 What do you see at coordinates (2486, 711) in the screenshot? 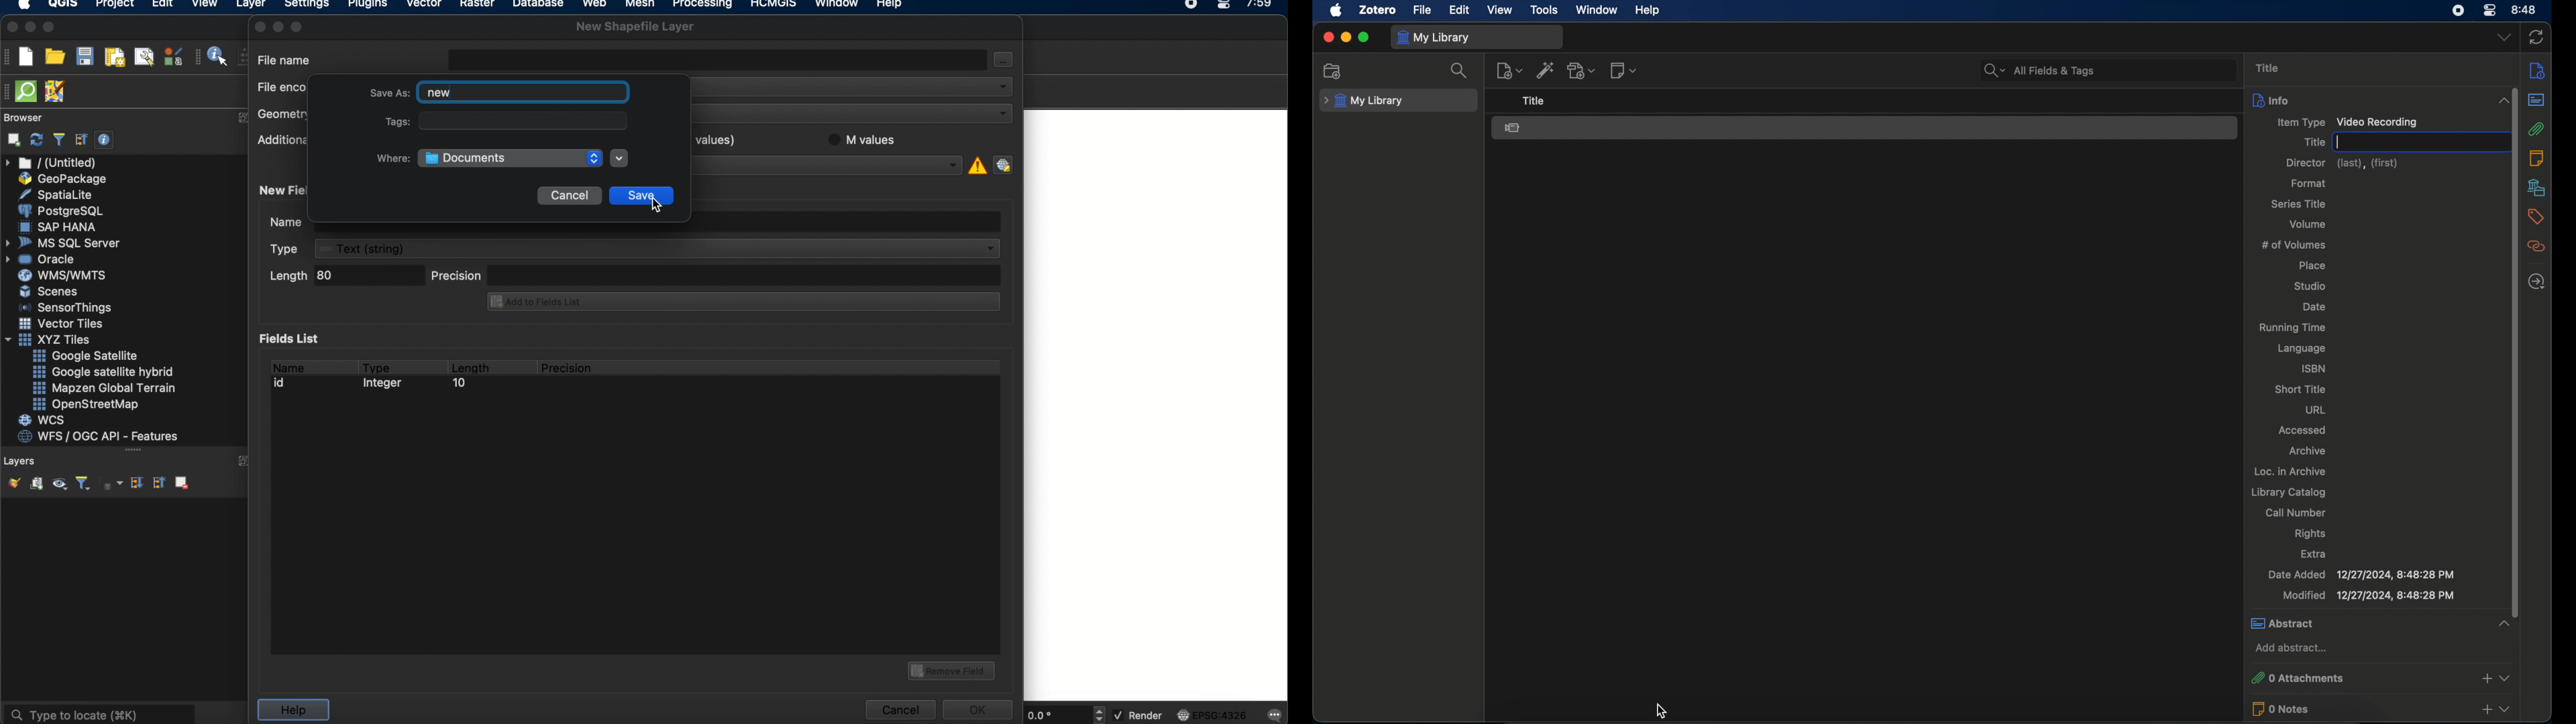
I see `add notes` at bounding box center [2486, 711].